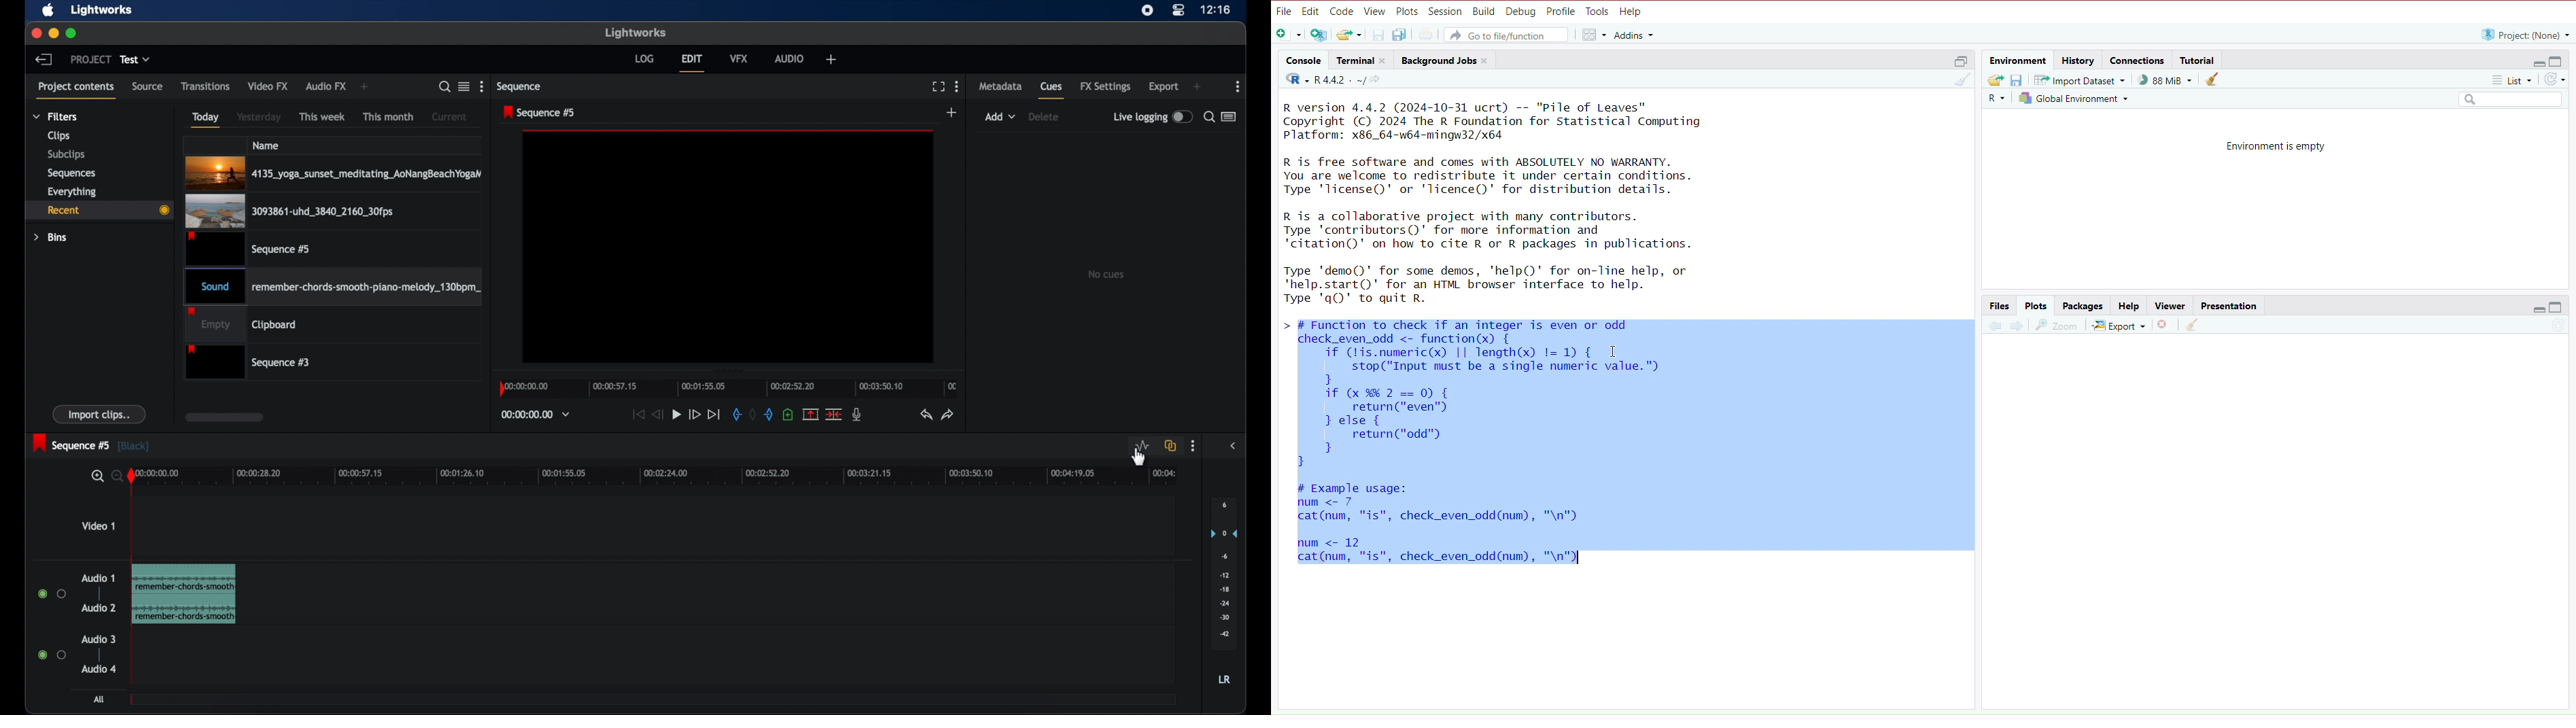 The height and width of the screenshot is (728, 2576). I want to click on scroll box, so click(223, 417).